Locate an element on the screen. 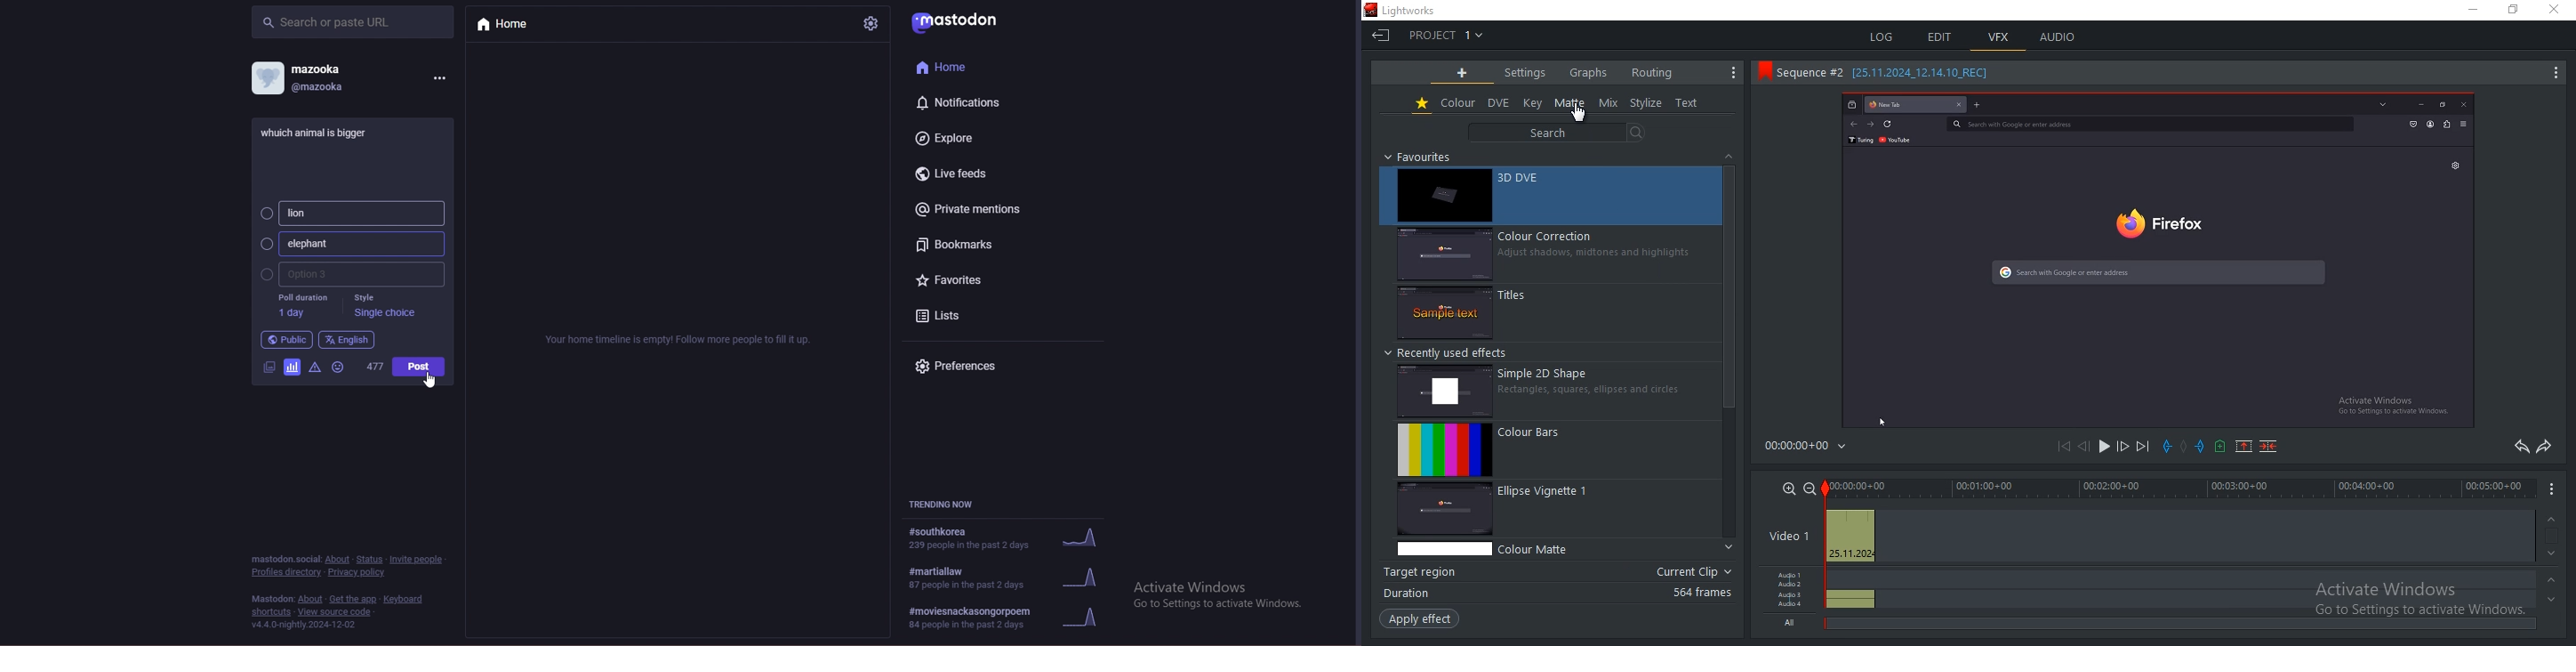  about is located at coordinates (338, 559).